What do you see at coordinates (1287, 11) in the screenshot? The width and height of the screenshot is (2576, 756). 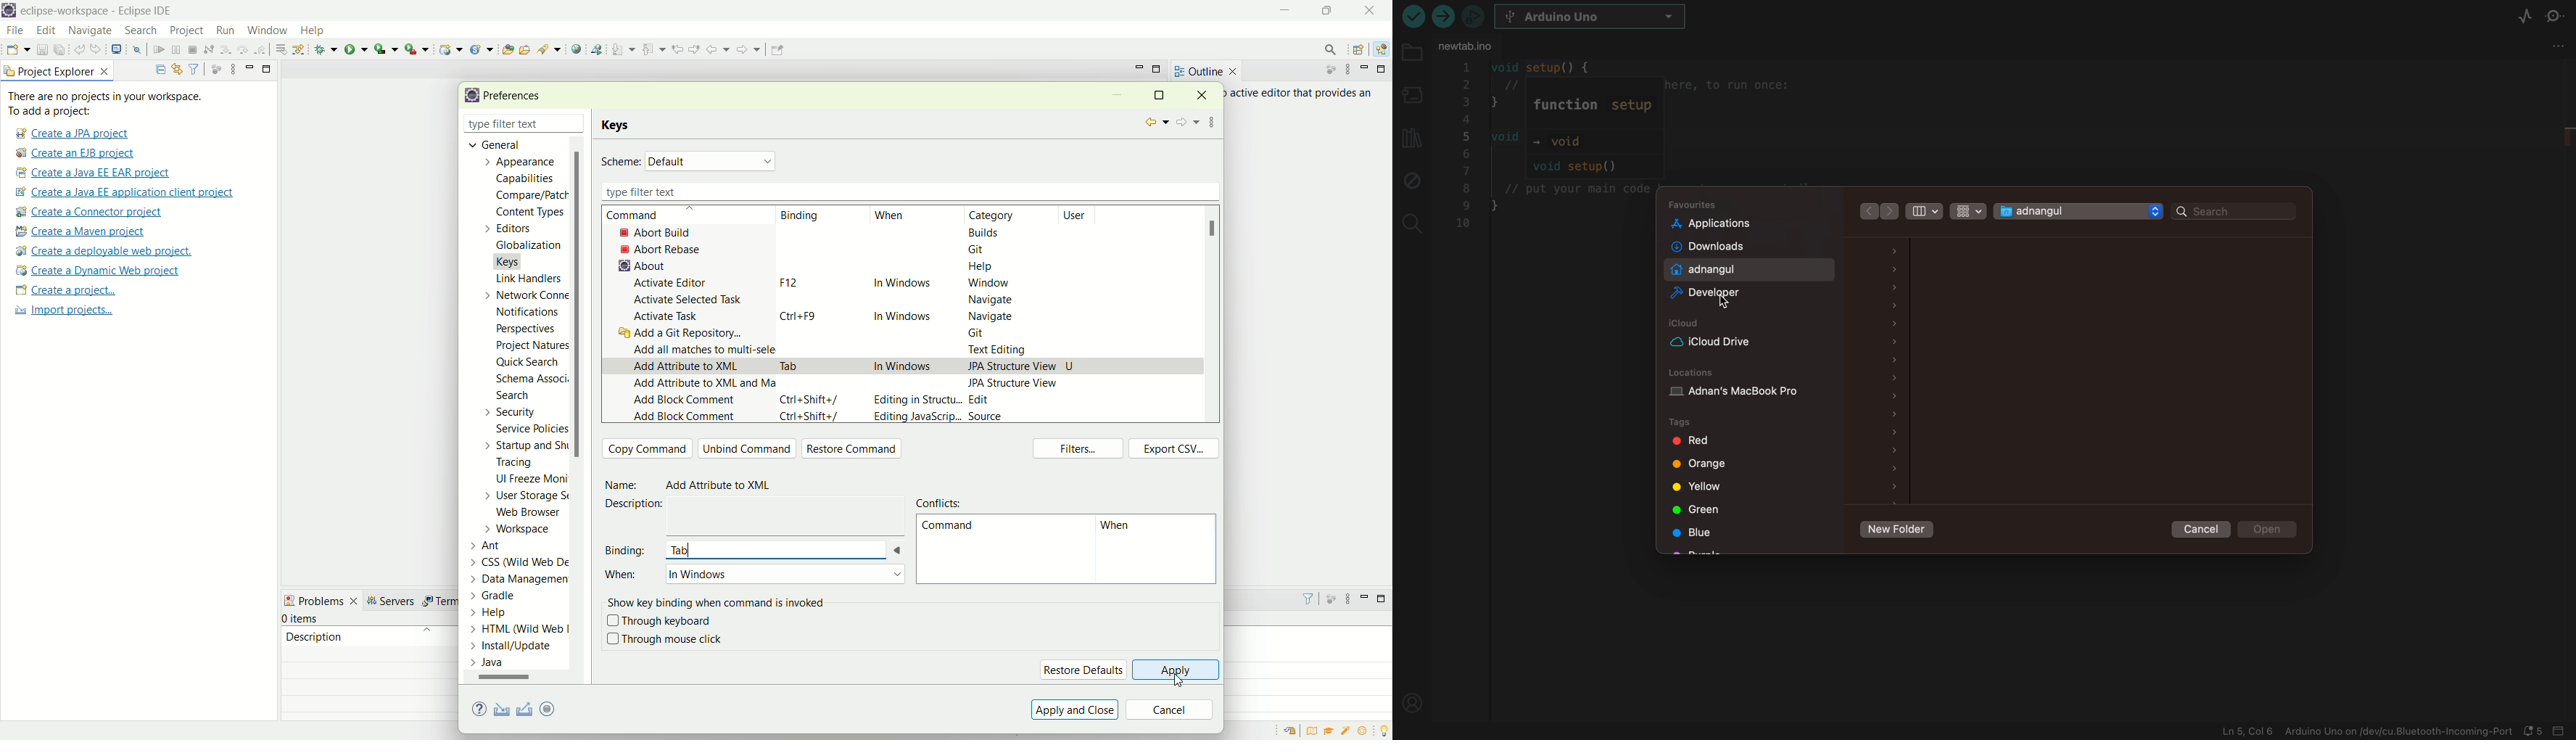 I see `minimize` at bounding box center [1287, 11].